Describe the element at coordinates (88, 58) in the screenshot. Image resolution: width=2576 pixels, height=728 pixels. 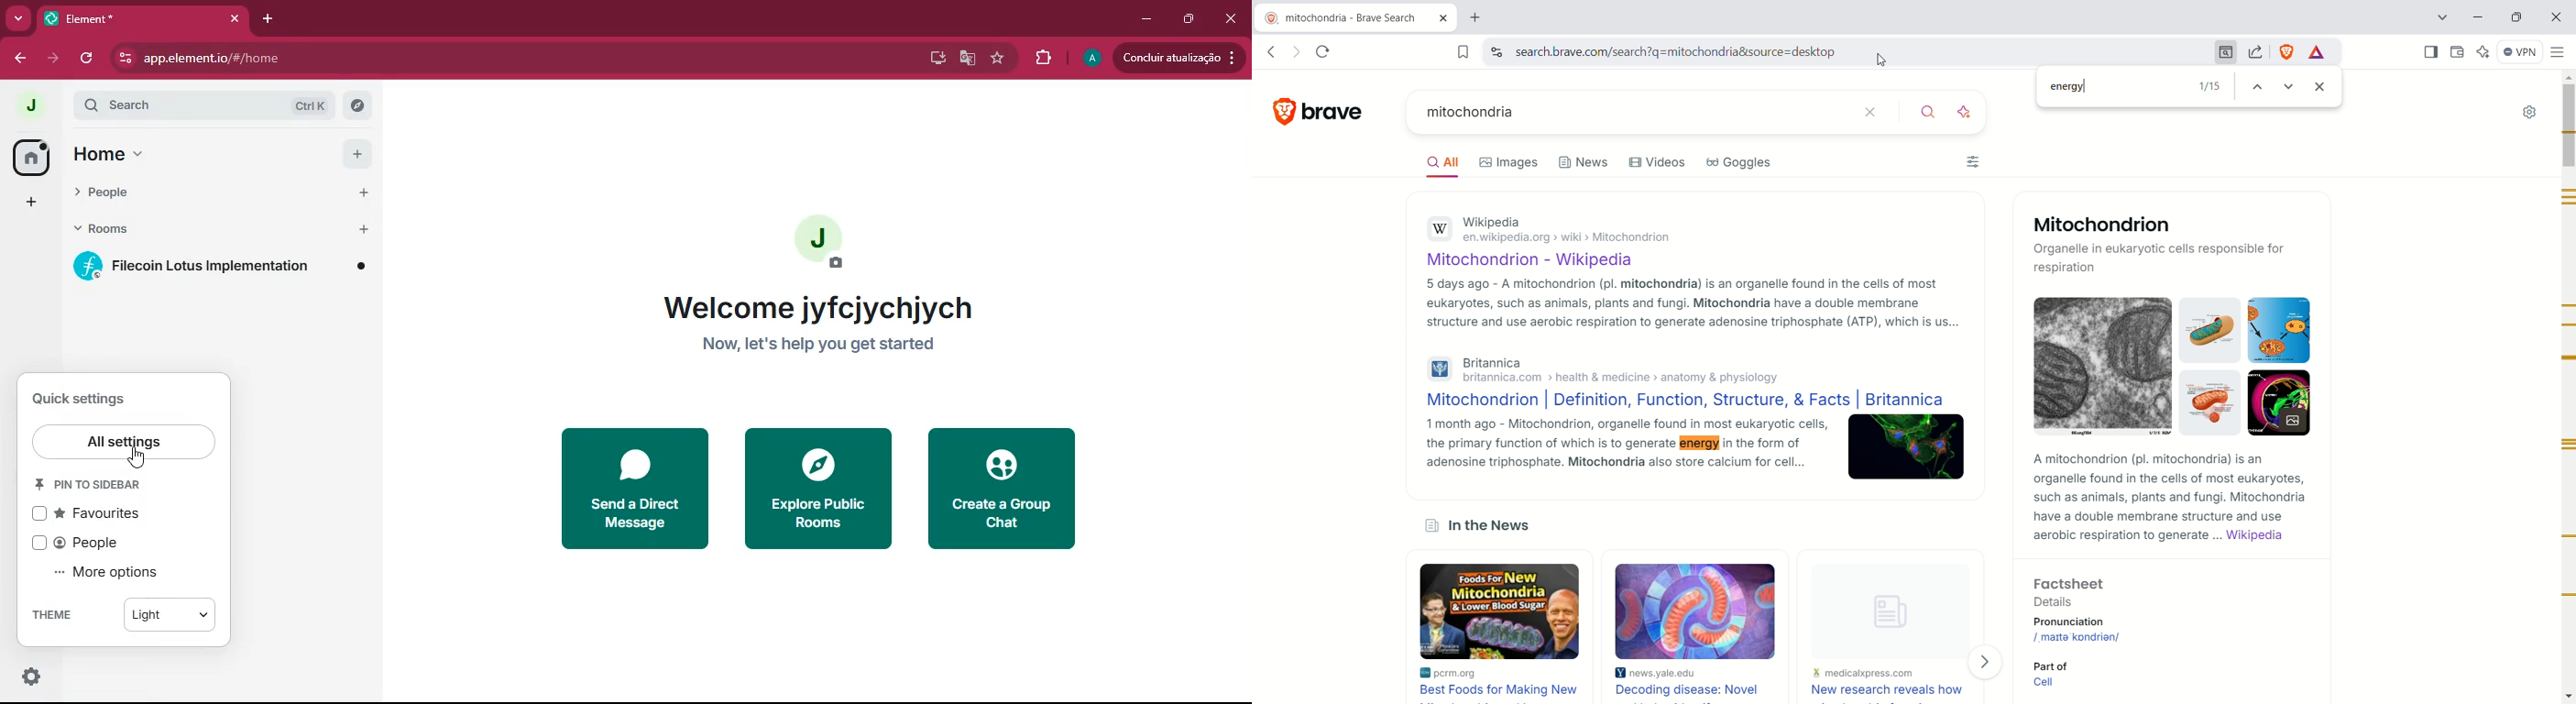
I see `refresh` at that location.